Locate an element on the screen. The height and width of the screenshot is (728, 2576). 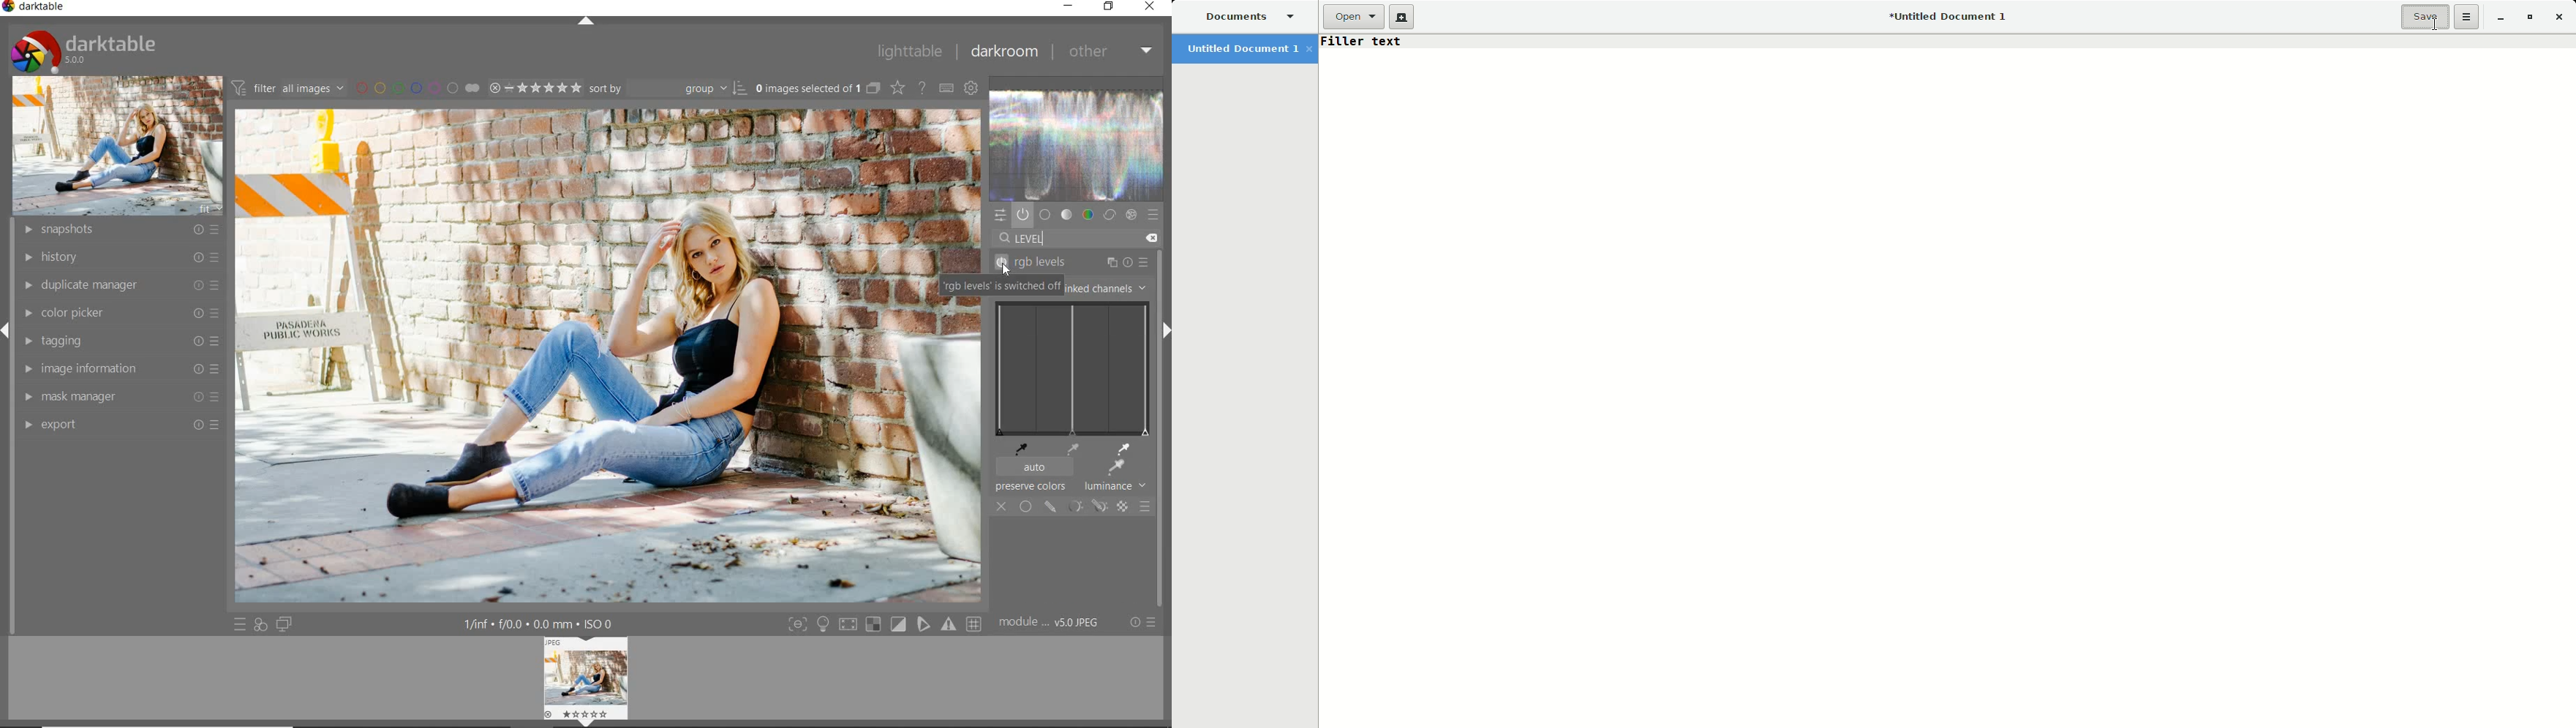
uniformly is located at coordinates (1026, 506).